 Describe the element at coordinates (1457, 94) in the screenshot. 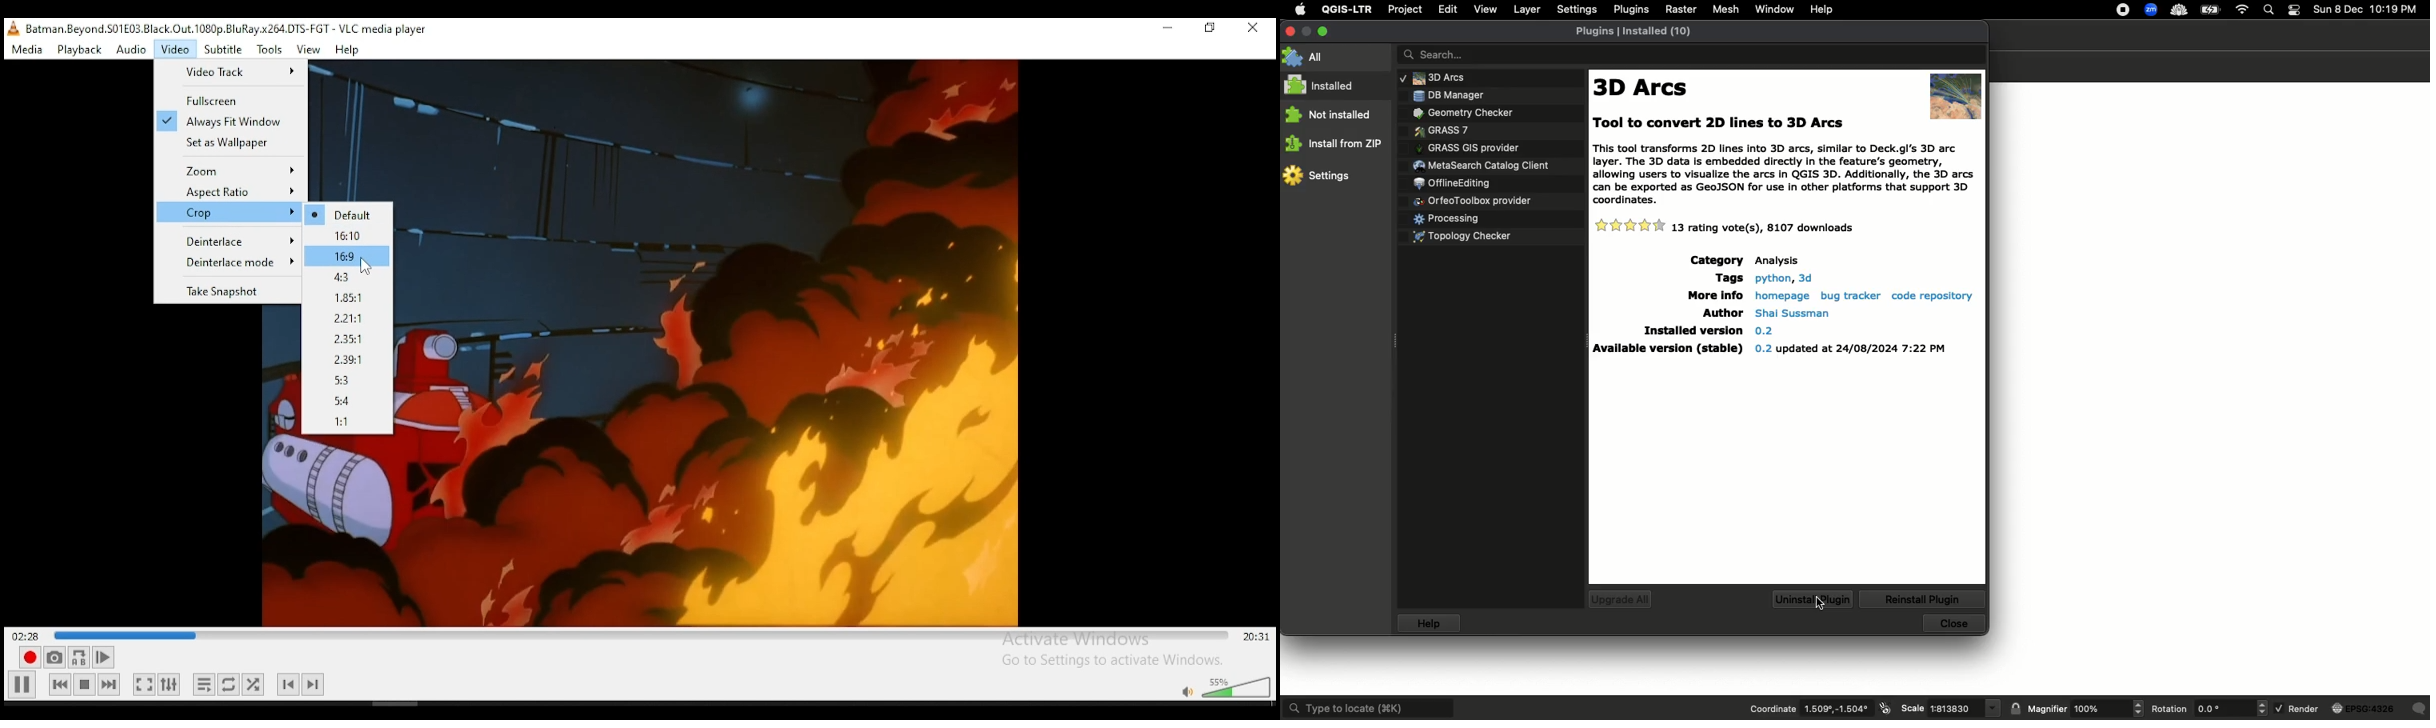

I see `Plugins` at that location.